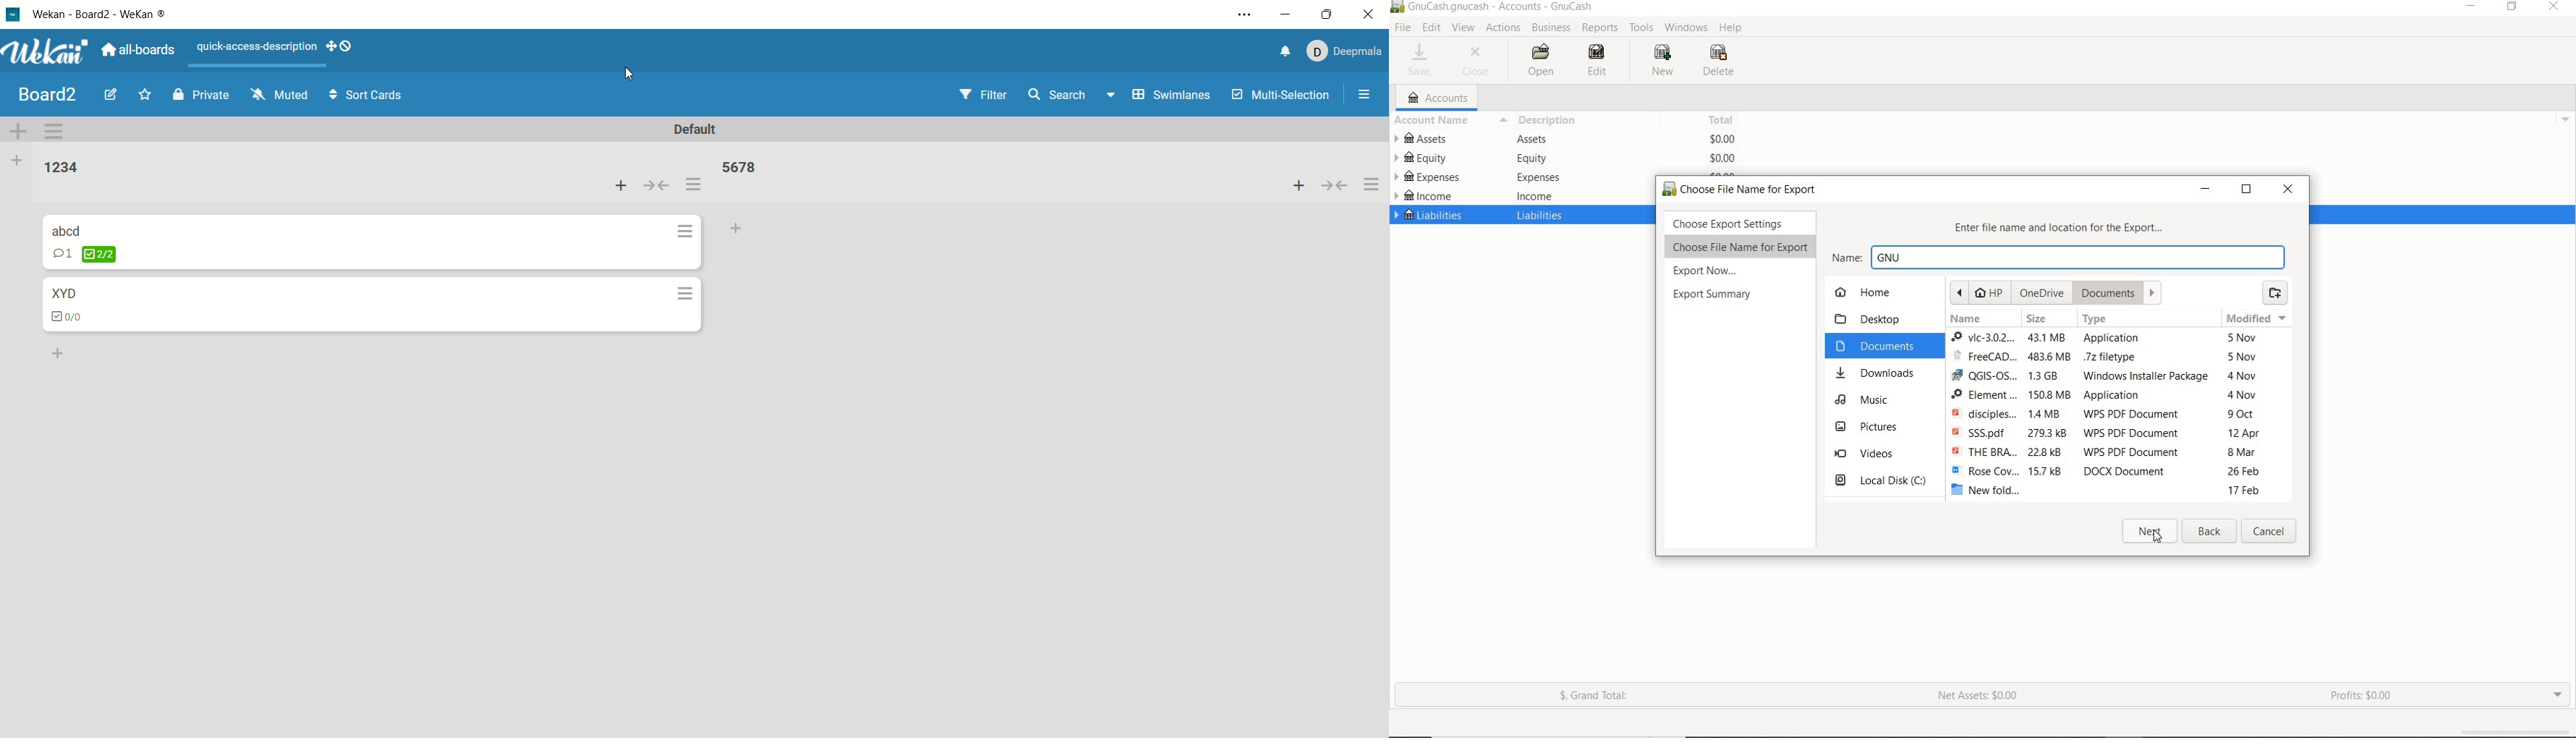 Image resolution: width=2576 pixels, height=756 pixels. I want to click on $0.00, so click(1723, 138).